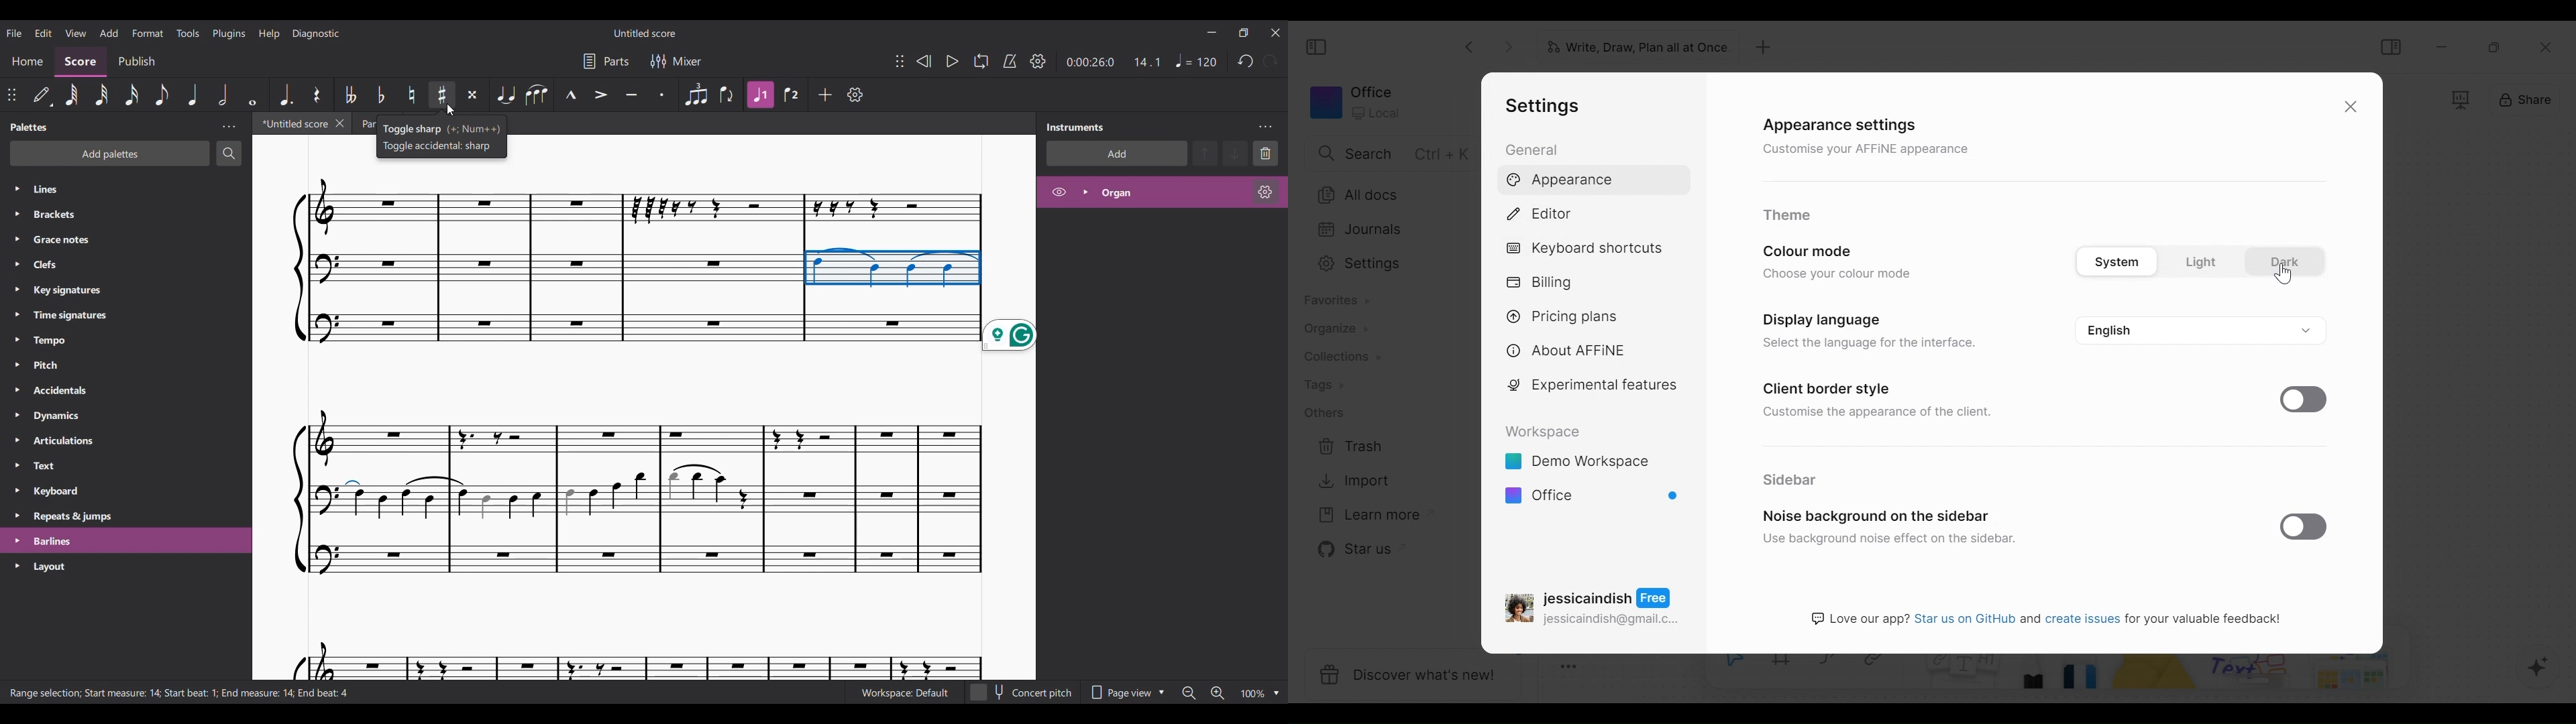  I want to click on Current selection by cursor, so click(893, 267).